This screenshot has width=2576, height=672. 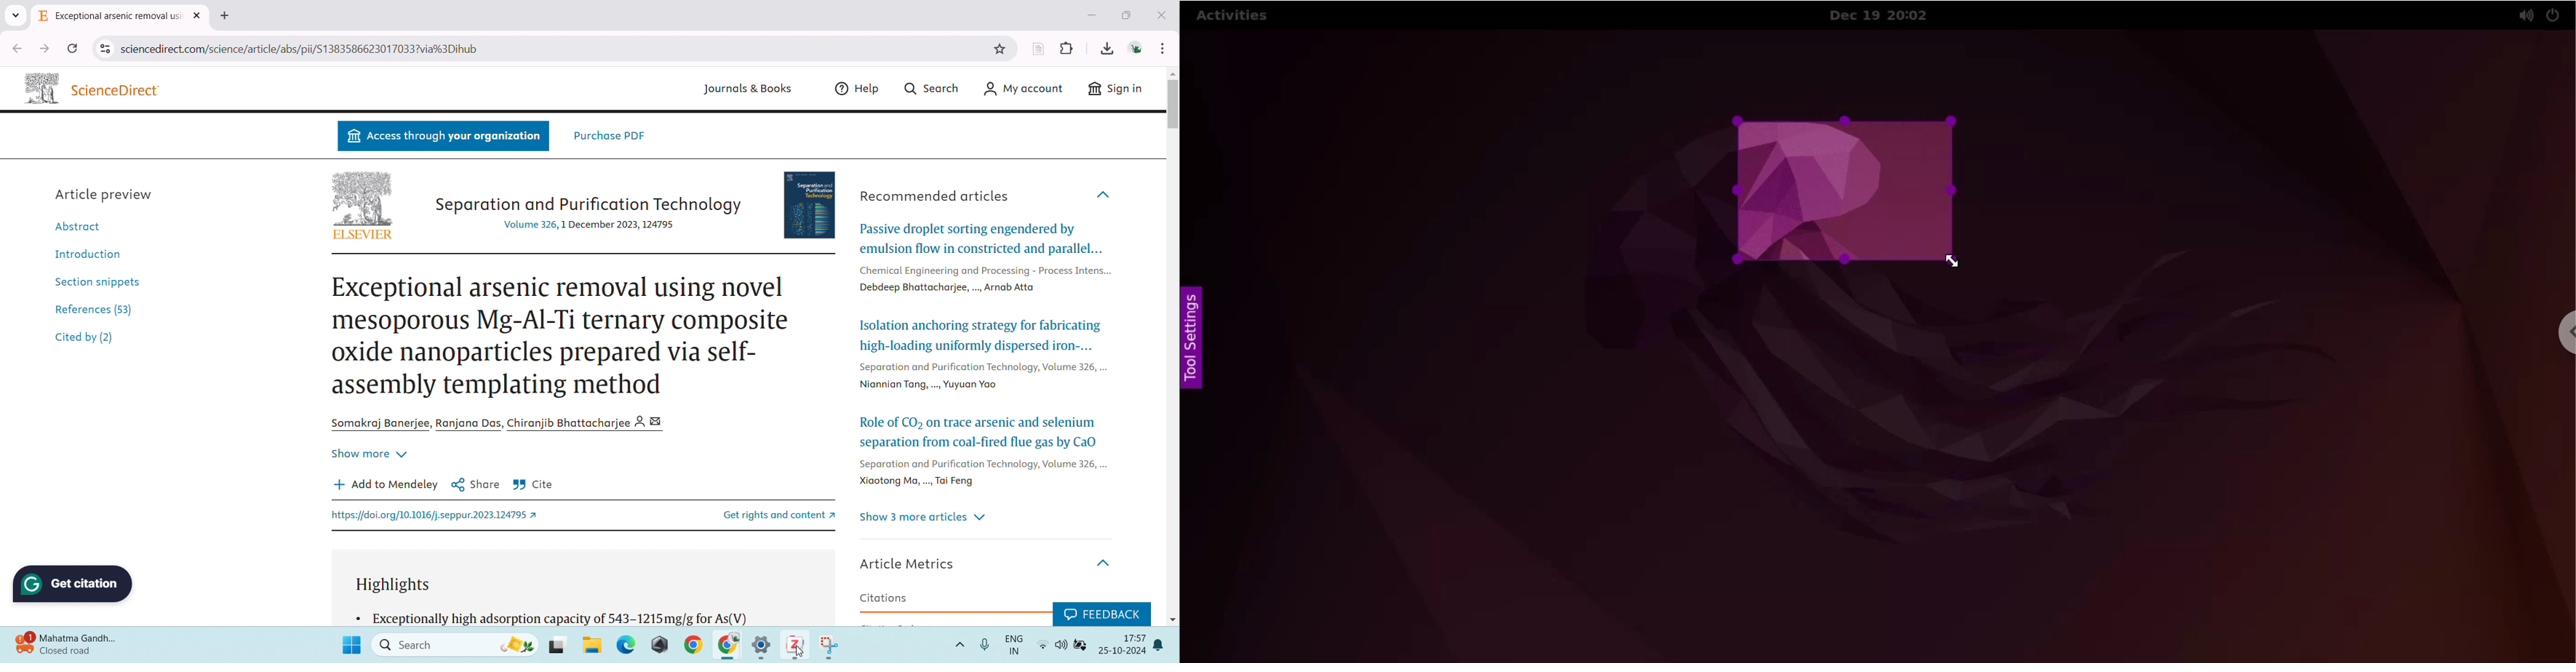 What do you see at coordinates (39, 87) in the screenshot?
I see `Logo` at bounding box center [39, 87].